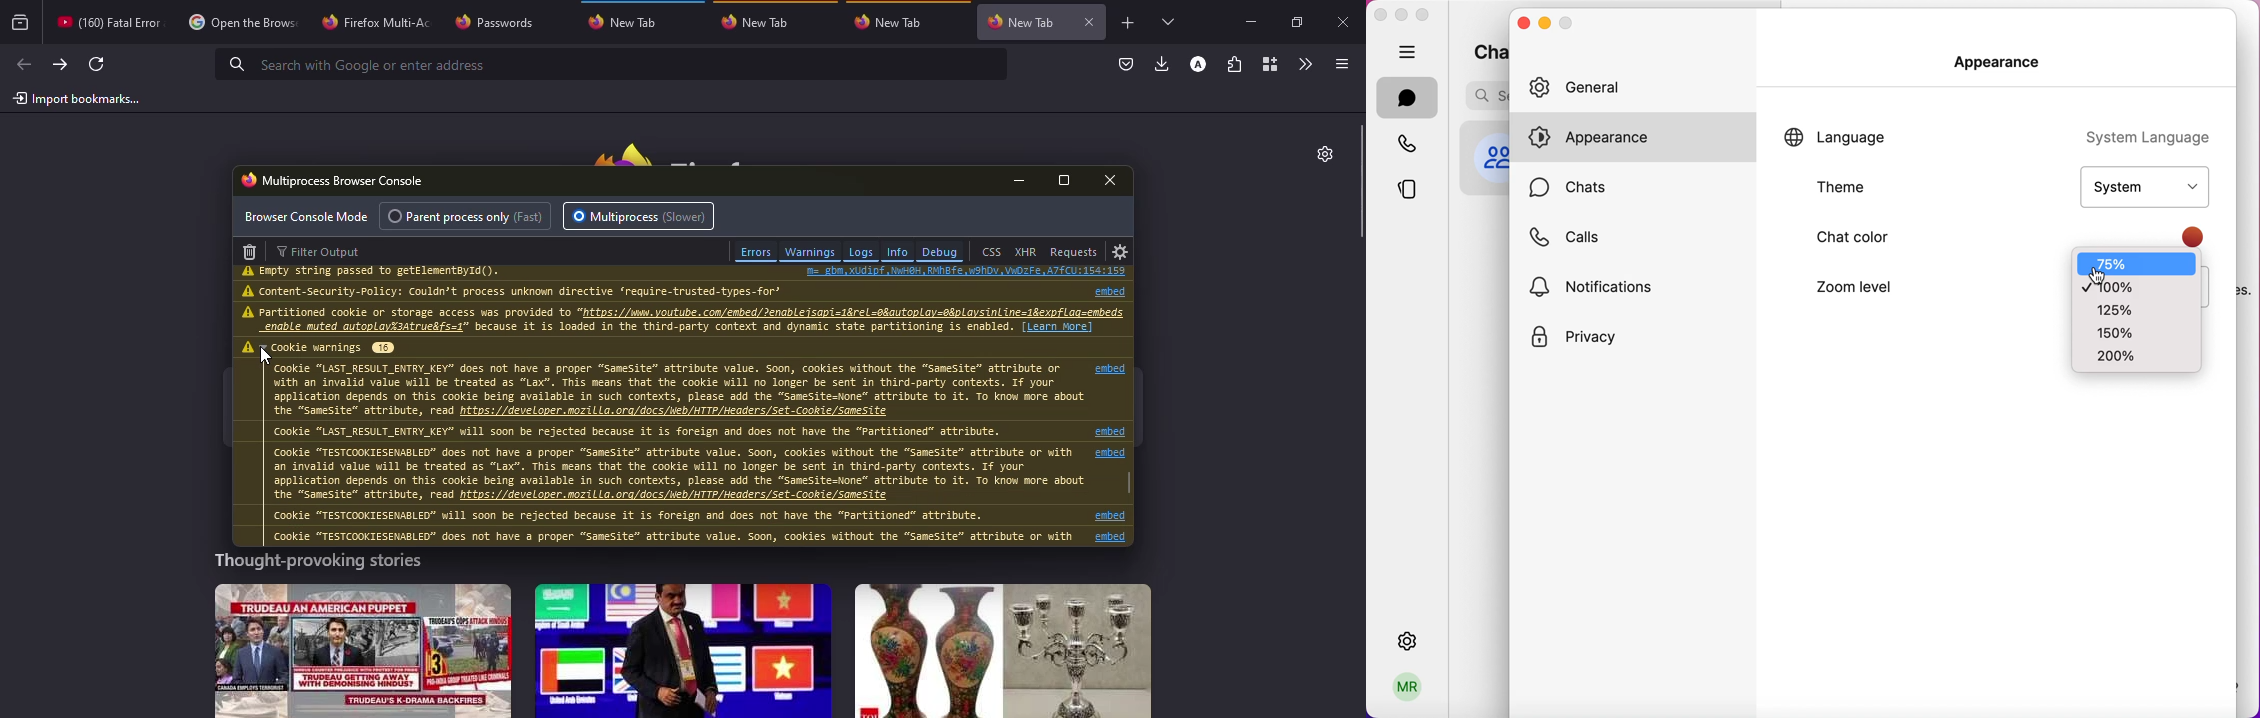 The width and height of the screenshot is (2268, 728). I want to click on calls, so click(1572, 240).